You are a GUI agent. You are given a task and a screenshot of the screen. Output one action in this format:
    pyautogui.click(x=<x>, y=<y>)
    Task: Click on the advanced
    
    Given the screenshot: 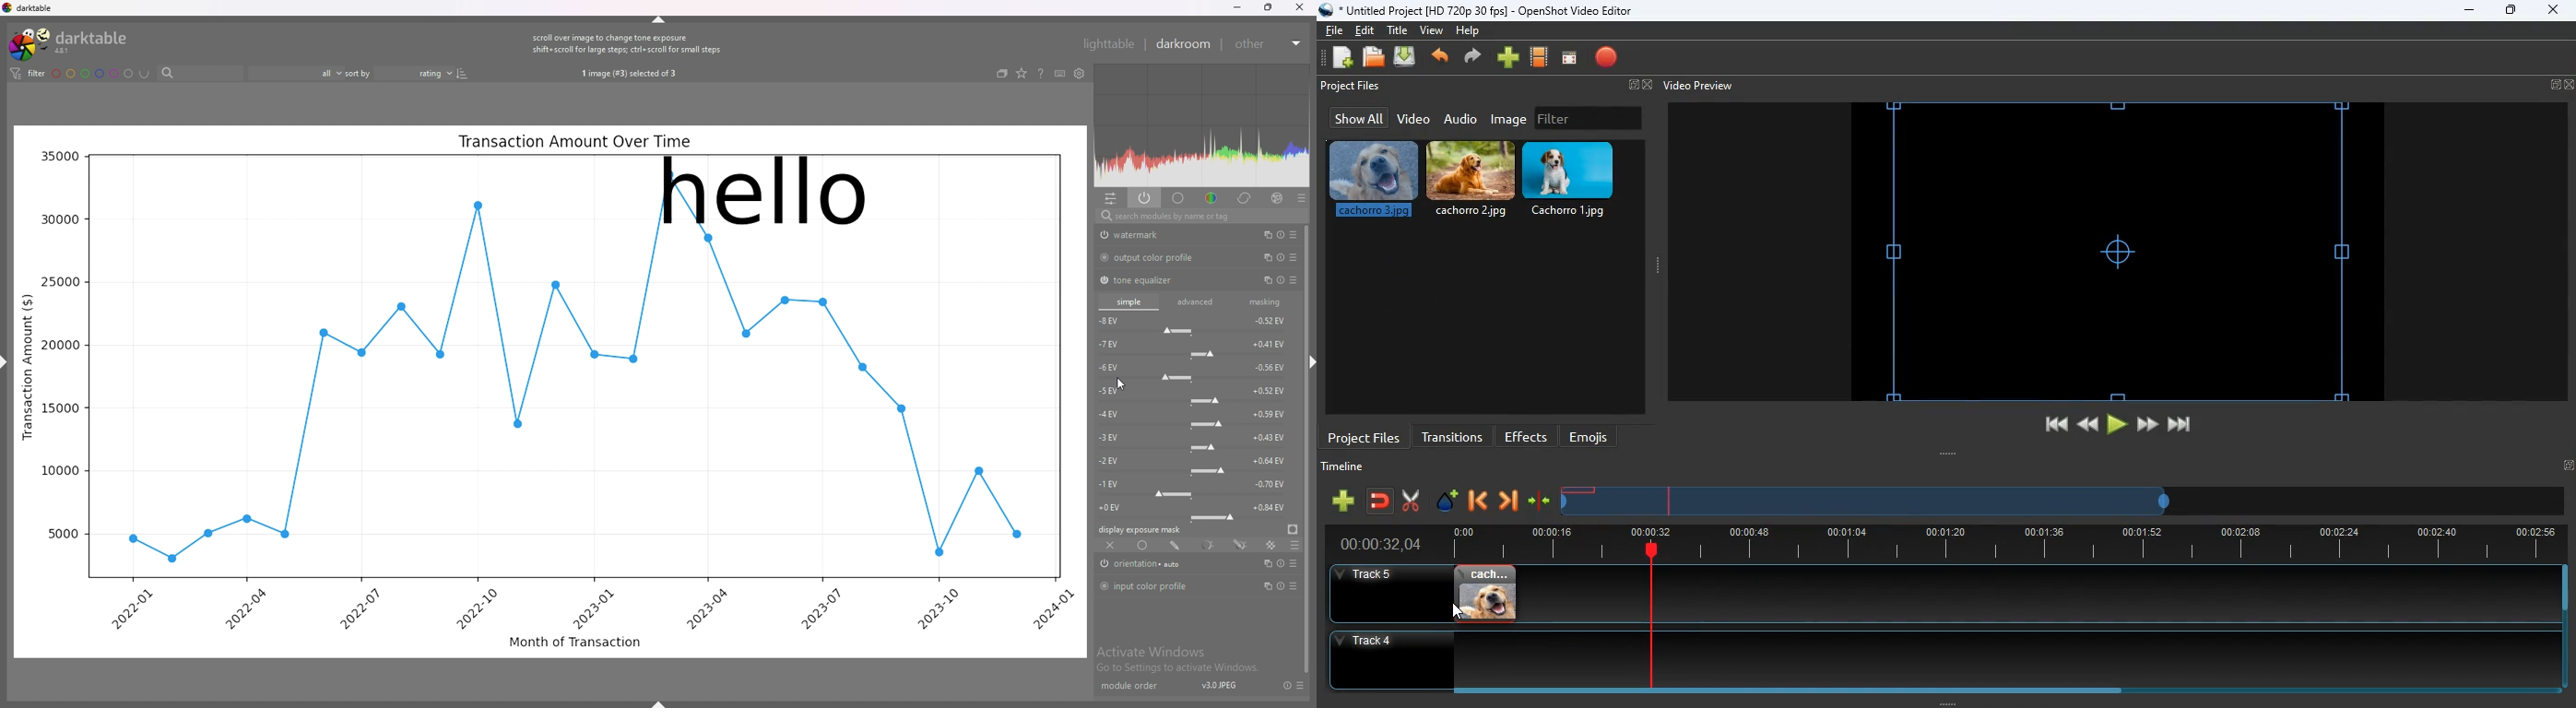 What is the action you would take?
    pyautogui.click(x=1197, y=302)
    